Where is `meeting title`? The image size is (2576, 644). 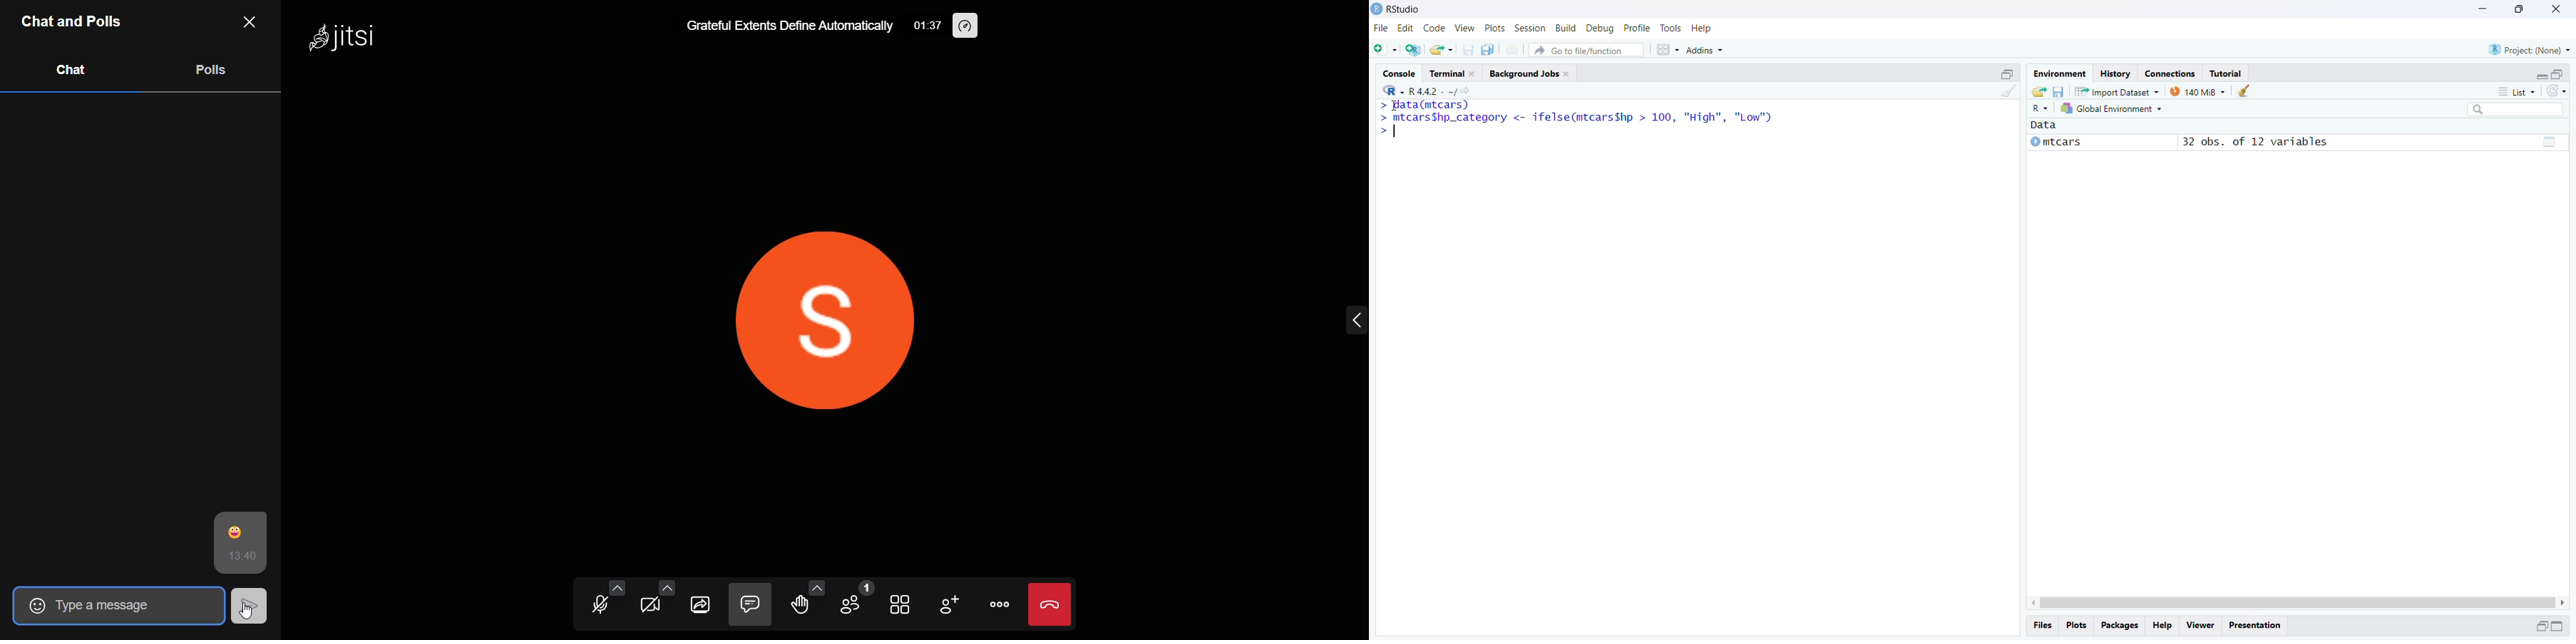
meeting title is located at coordinates (788, 26).